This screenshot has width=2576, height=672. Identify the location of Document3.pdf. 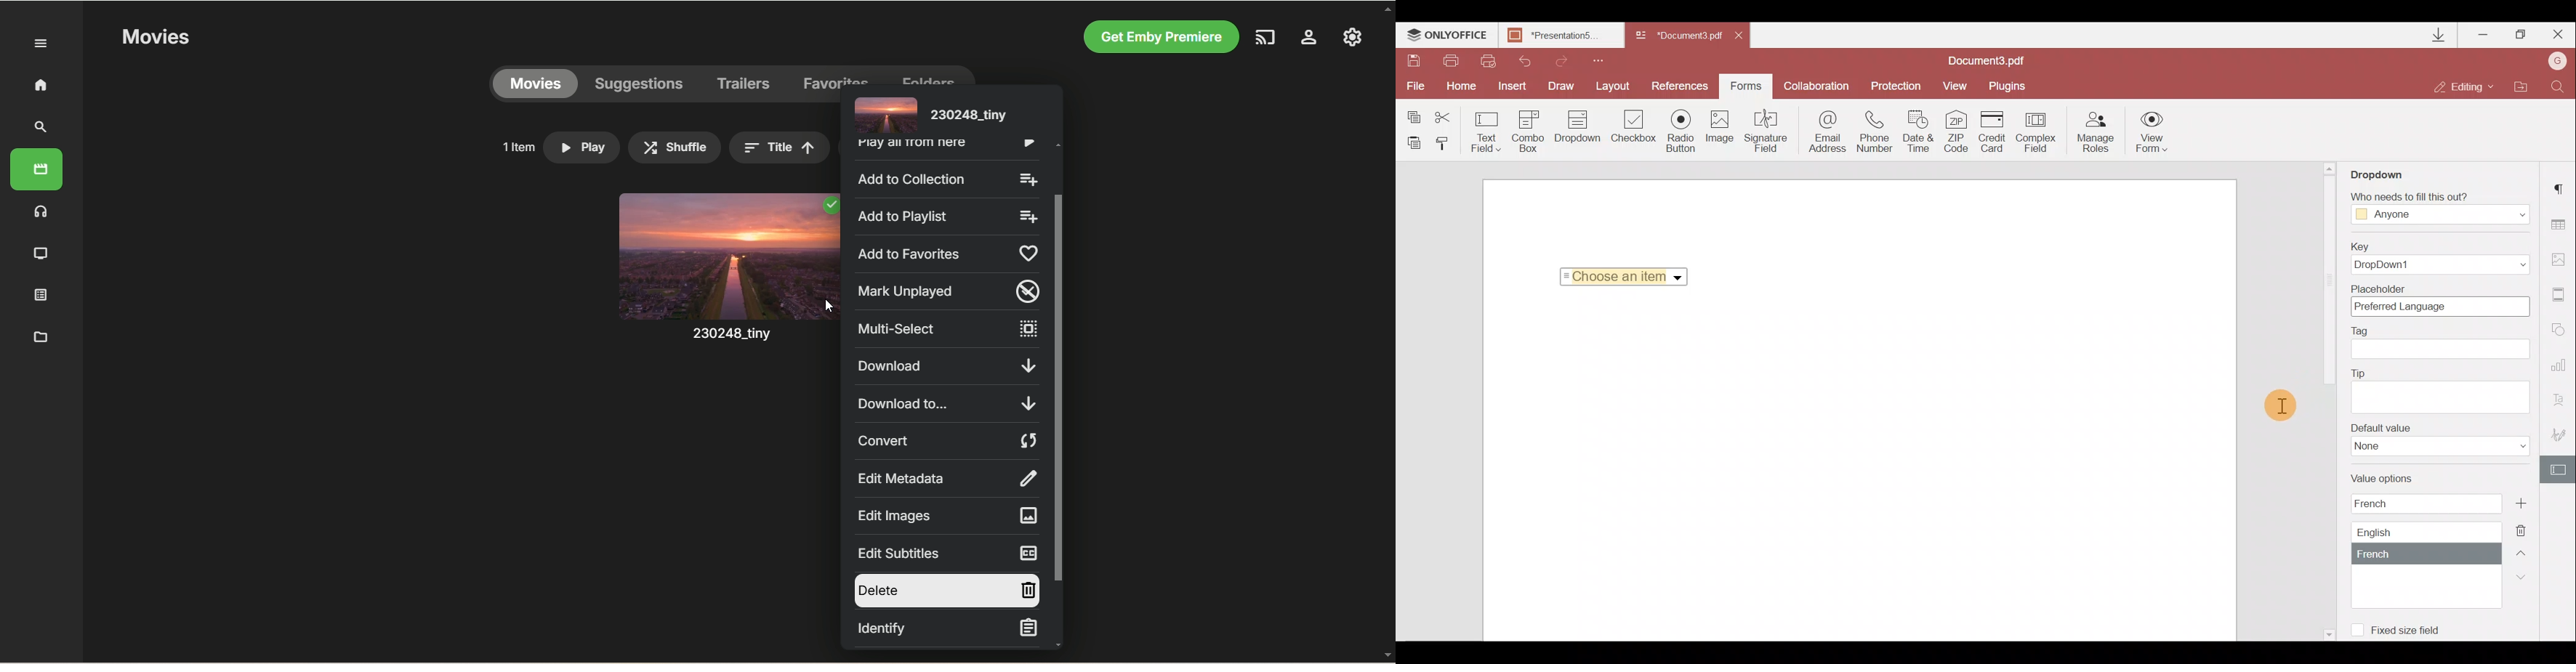
(2001, 60).